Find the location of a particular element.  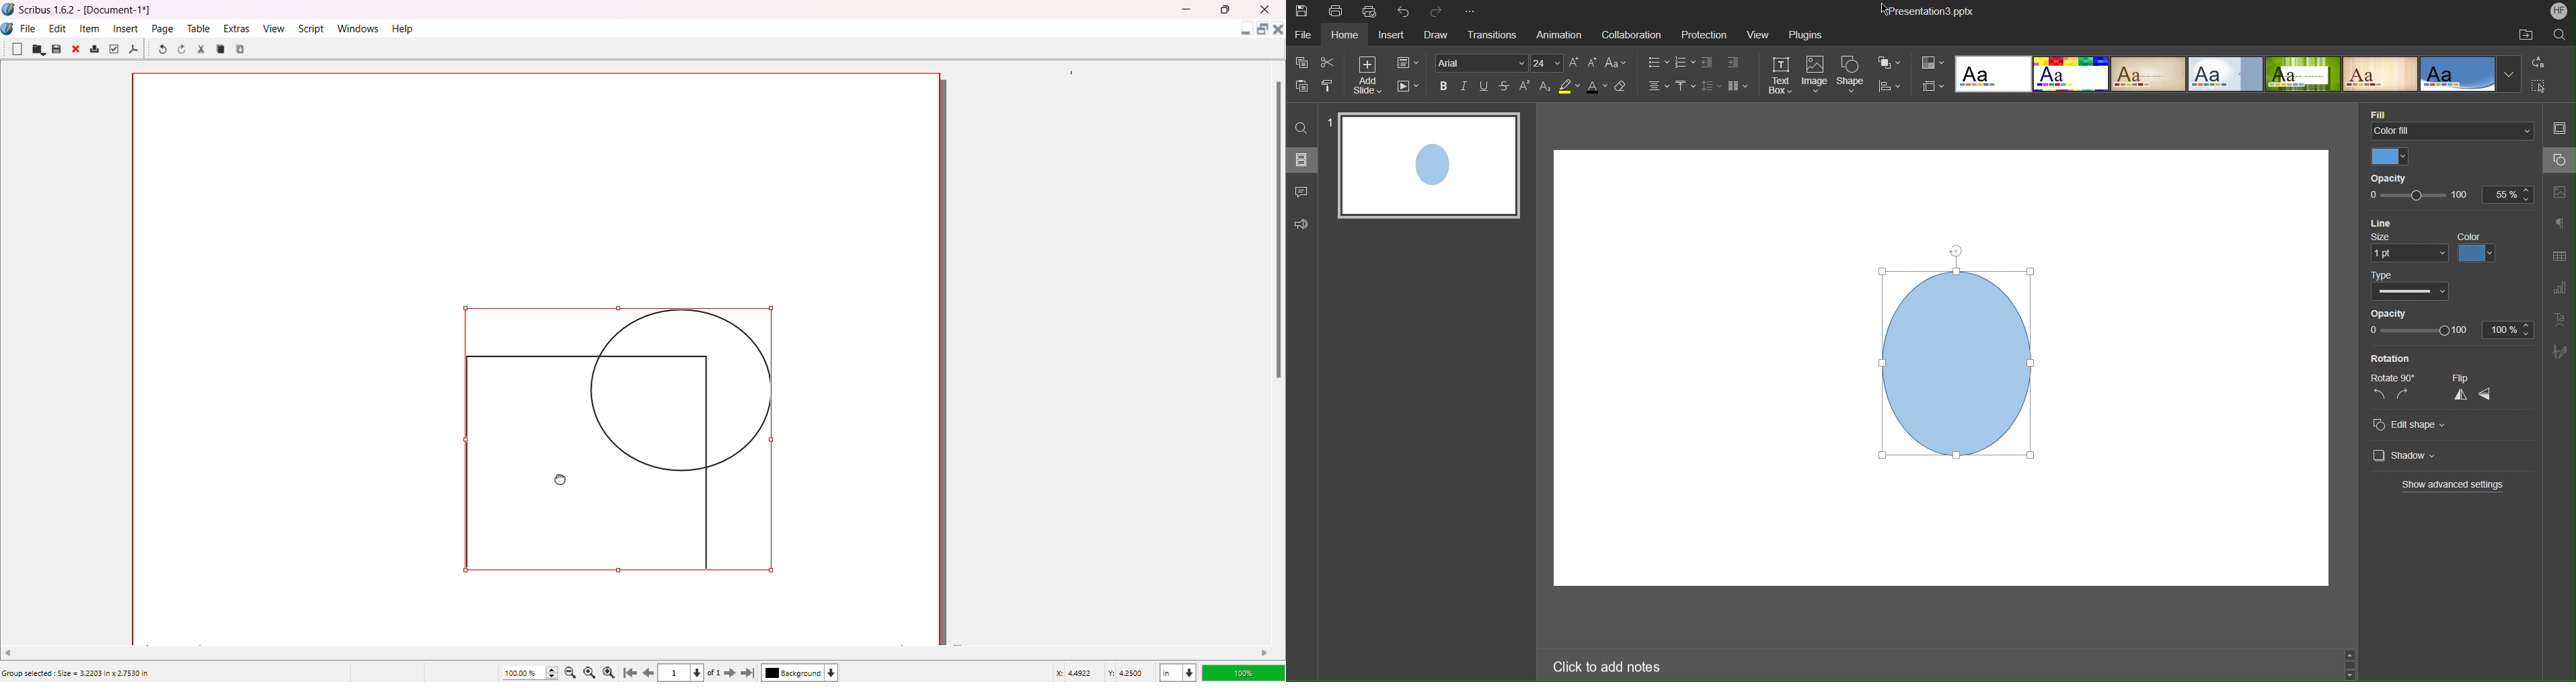

Move right is located at coordinates (1266, 653).